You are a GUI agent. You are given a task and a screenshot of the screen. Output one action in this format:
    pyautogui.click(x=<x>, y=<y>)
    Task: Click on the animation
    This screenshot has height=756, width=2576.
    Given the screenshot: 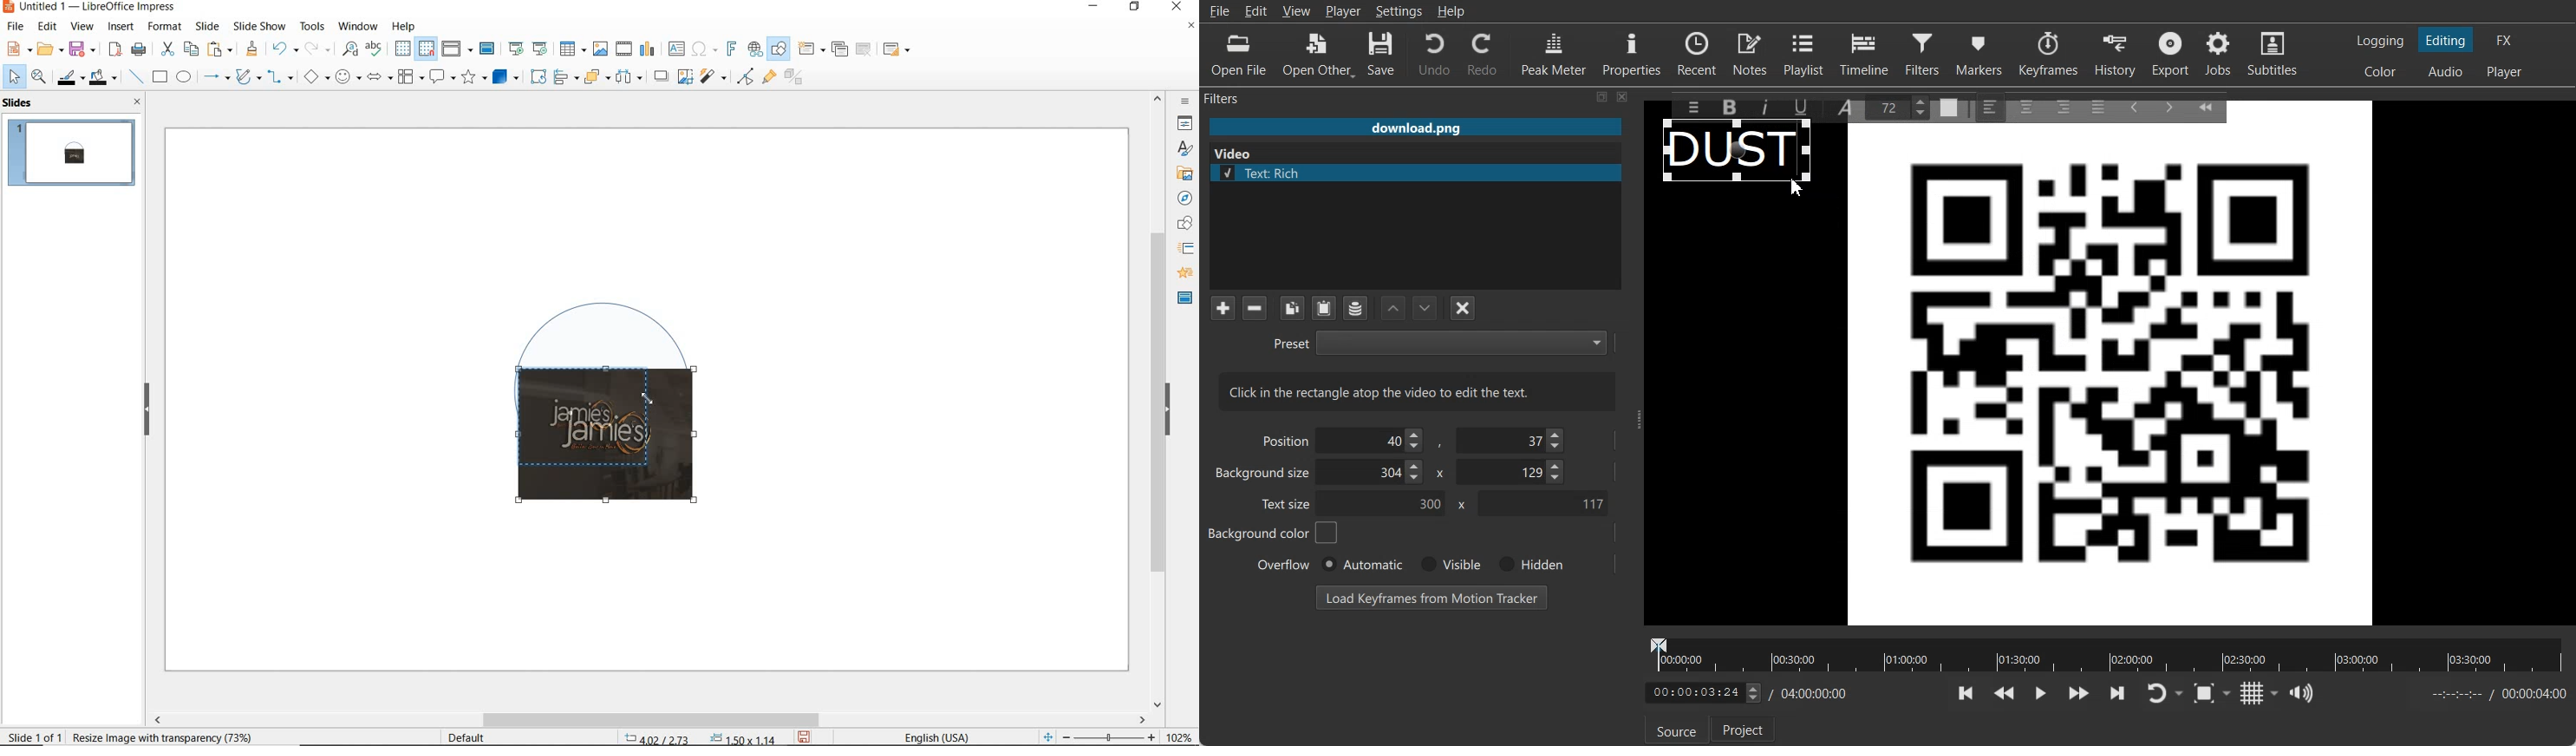 What is the action you would take?
    pyautogui.click(x=1183, y=274)
    